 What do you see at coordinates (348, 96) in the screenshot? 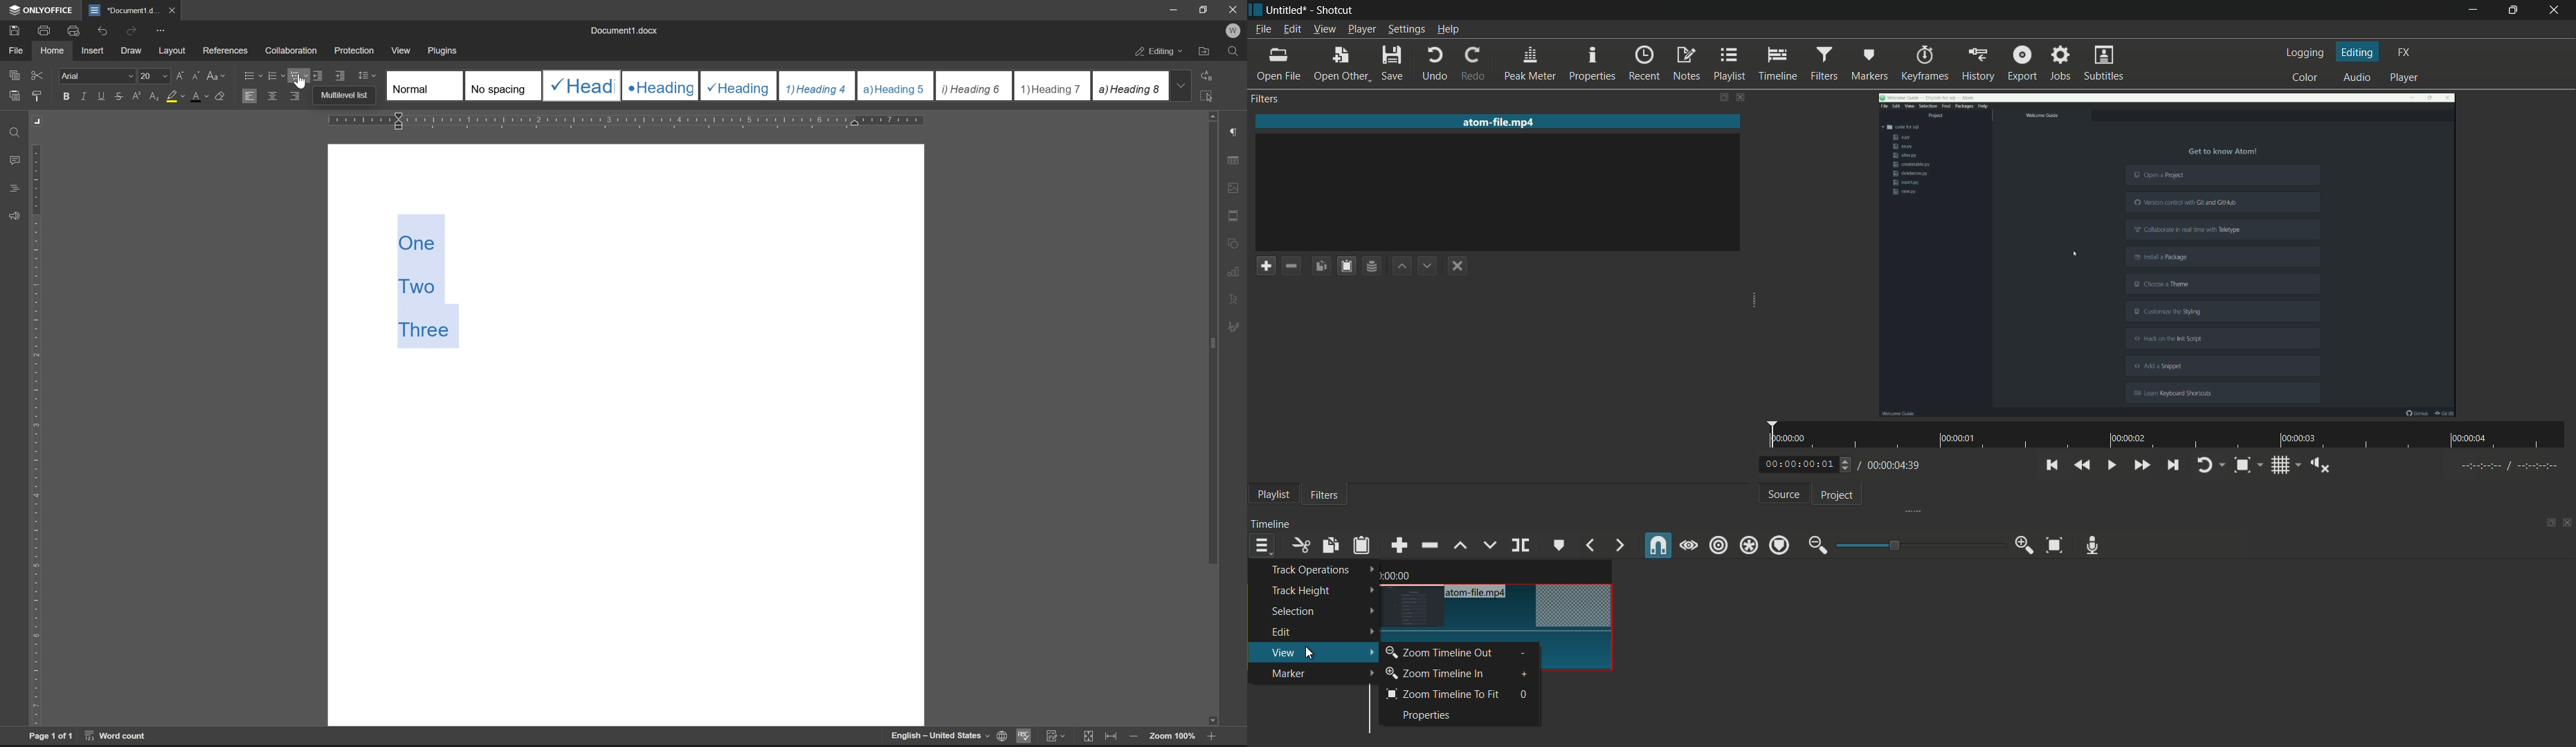
I see `multilevel list` at bounding box center [348, 96].